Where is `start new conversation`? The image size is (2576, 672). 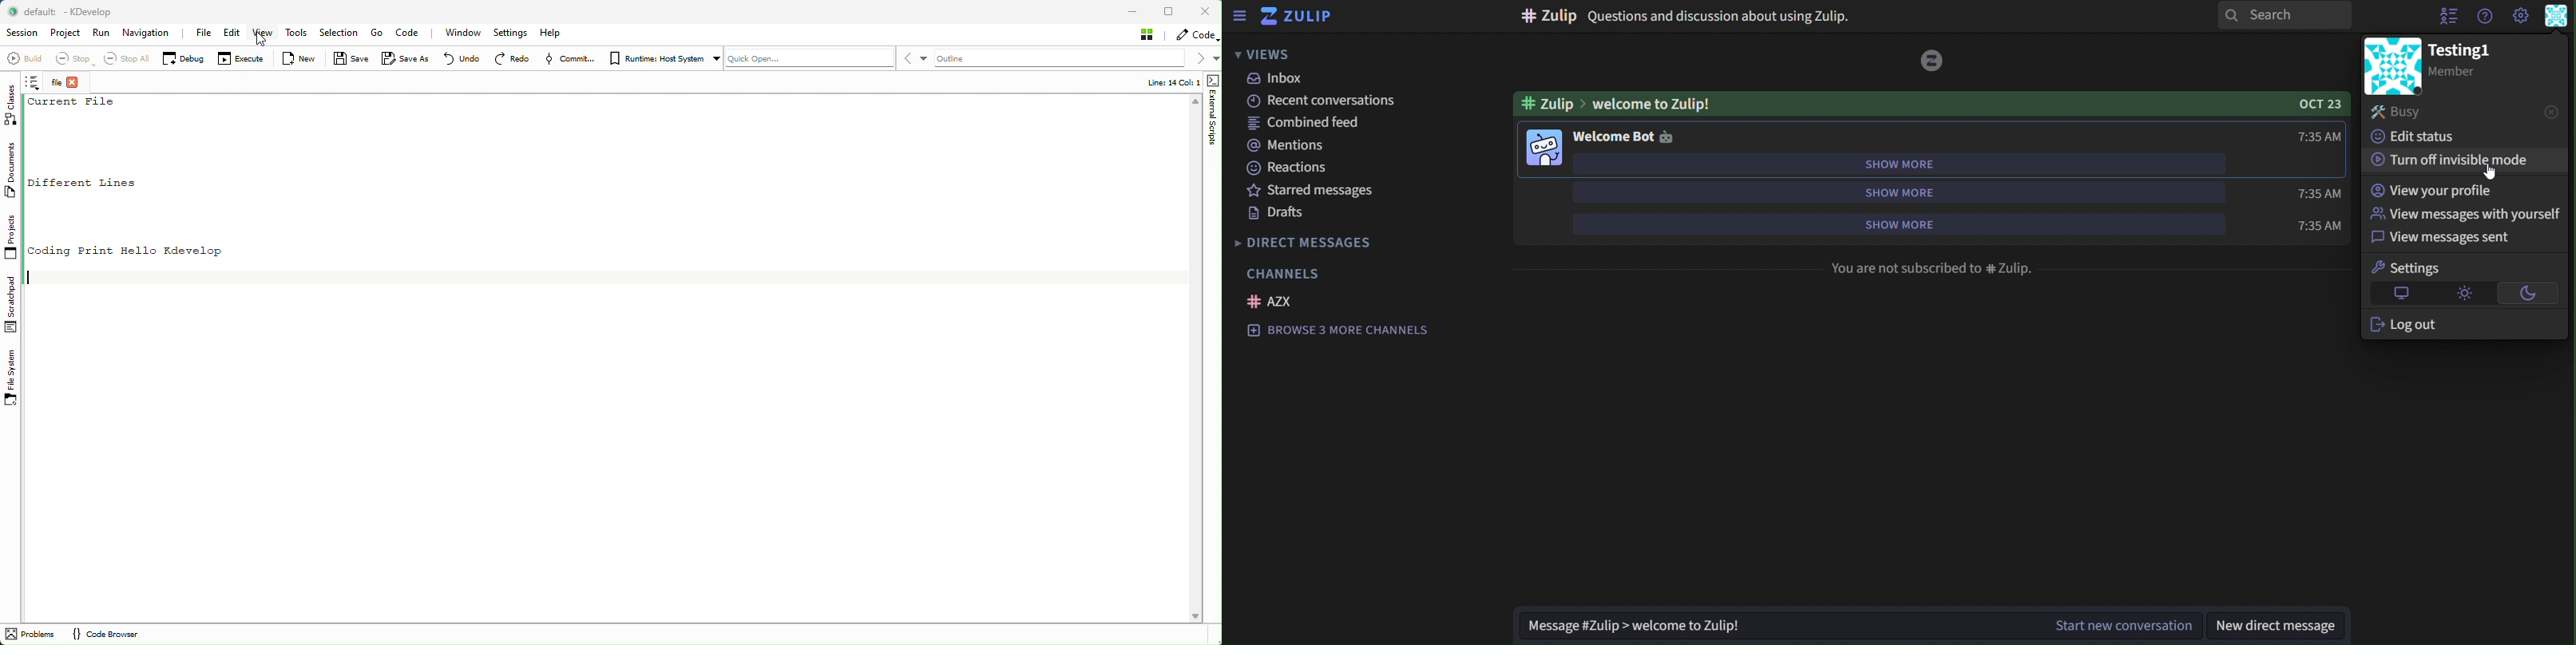
start new conversation is located at coordinates (1861, 626).